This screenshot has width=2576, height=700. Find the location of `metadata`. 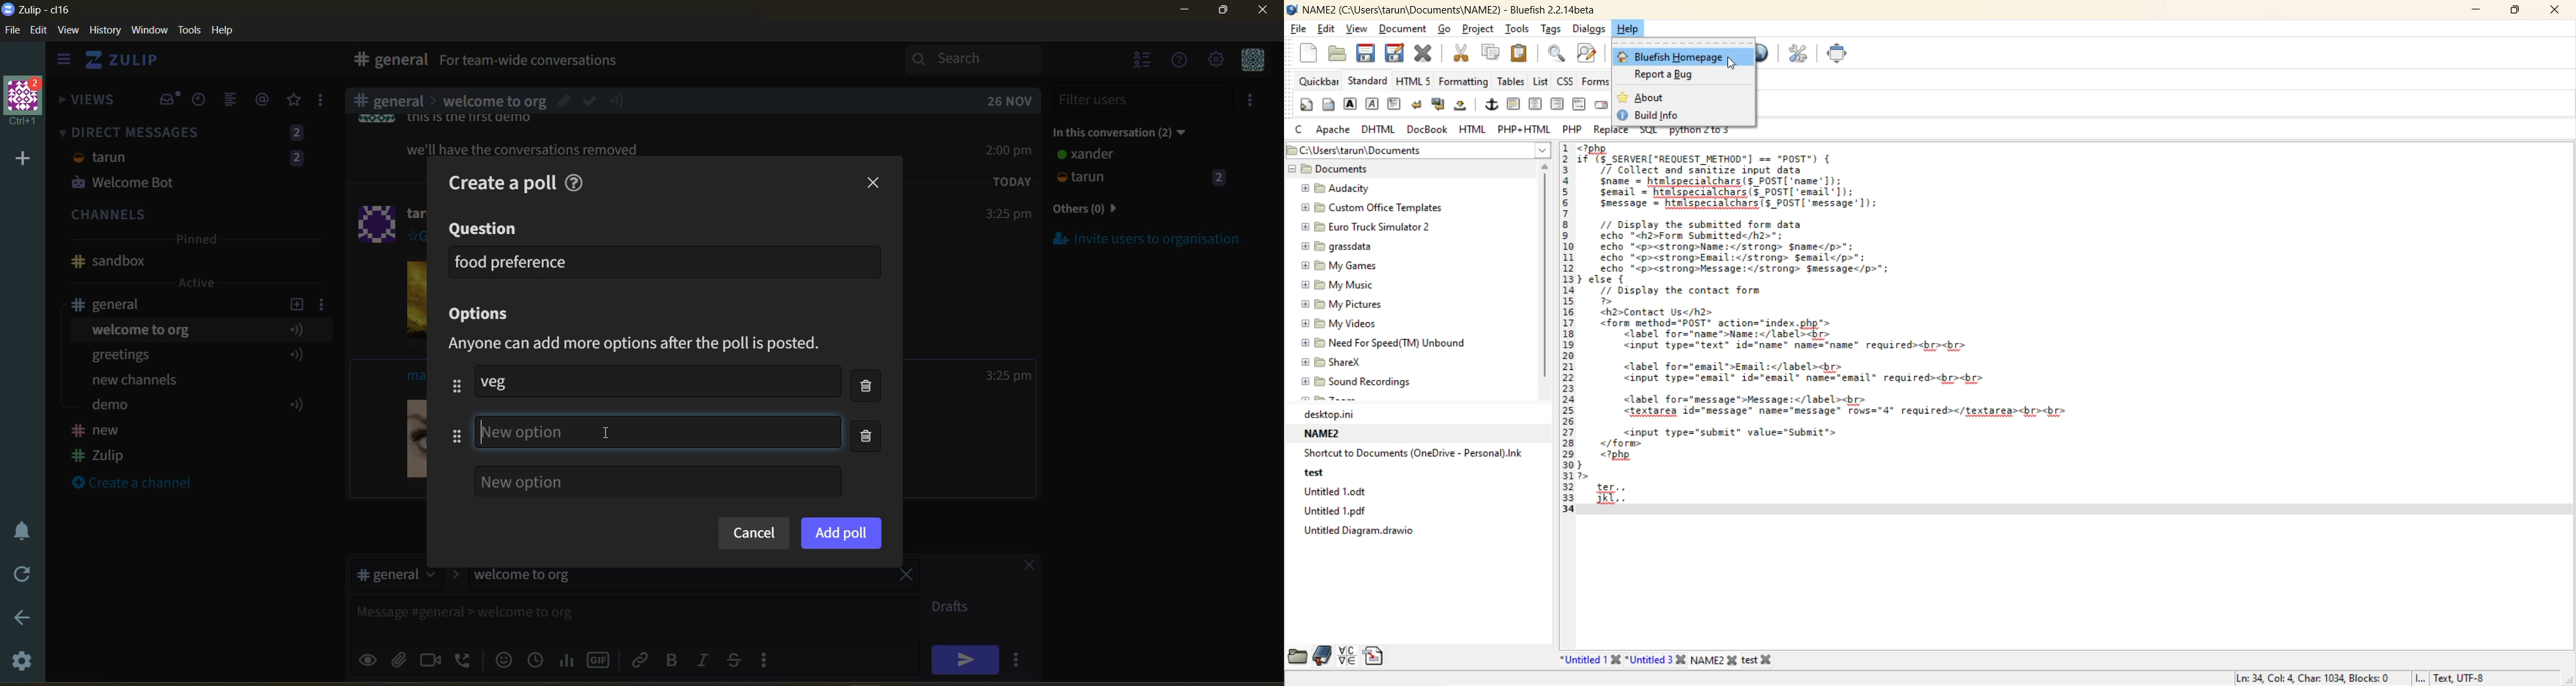

metadata is located at coordinates (647, 344).